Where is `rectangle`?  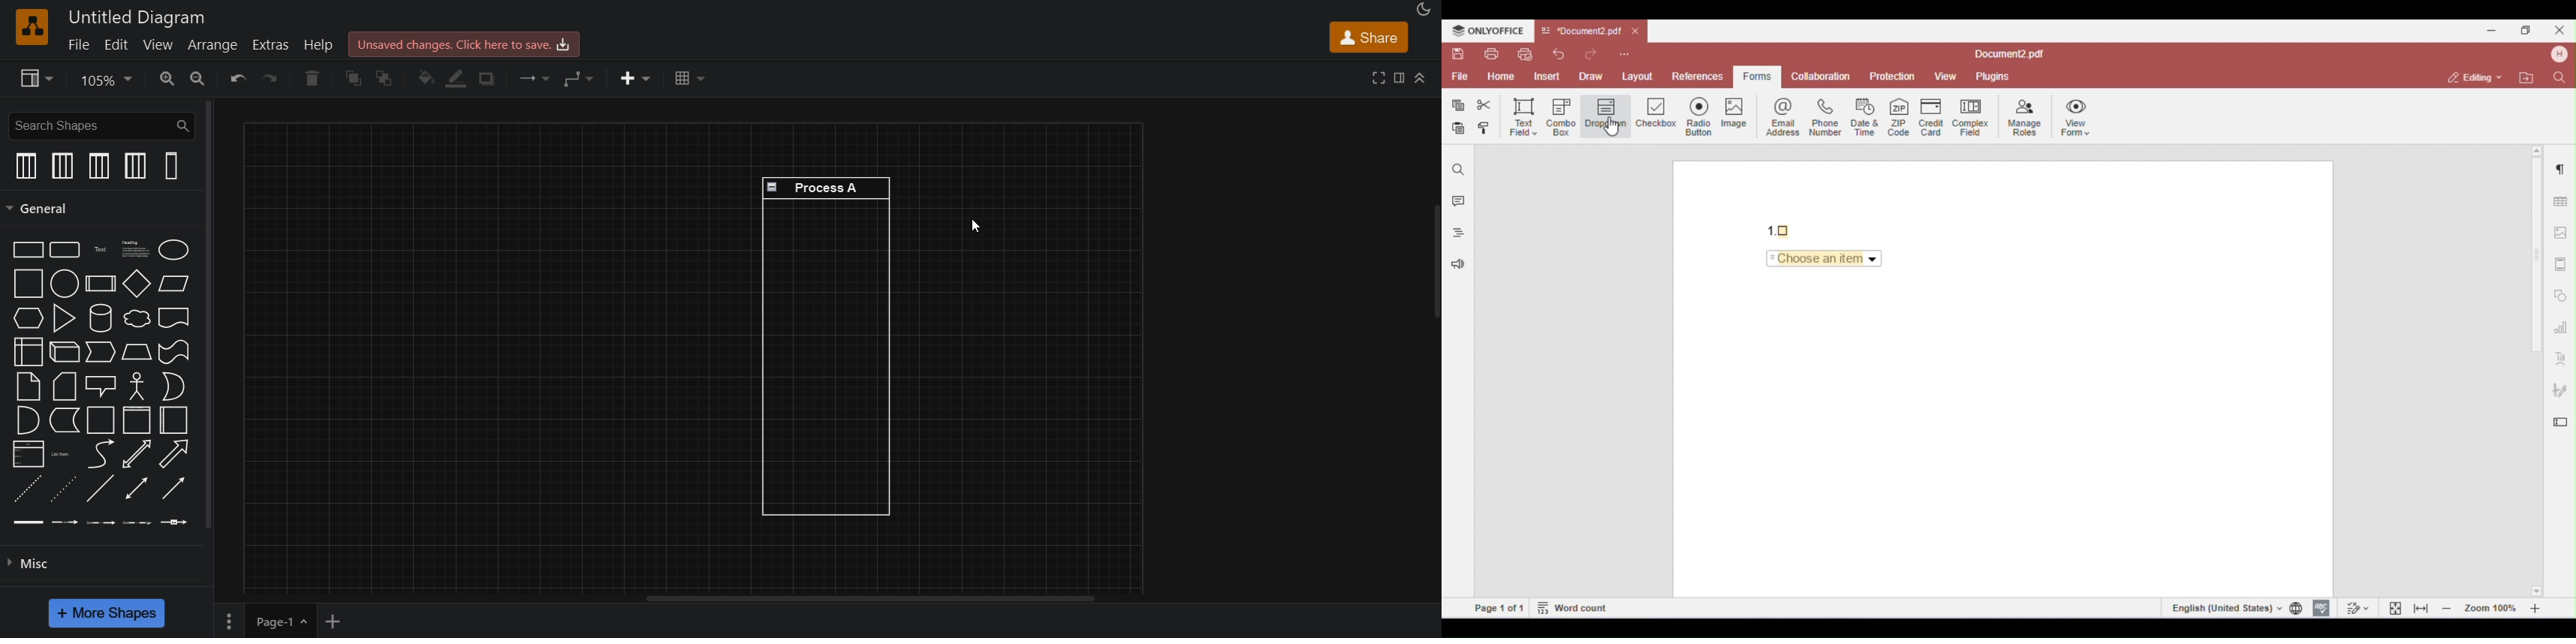
rectangle is located at coordinates (23, 249).